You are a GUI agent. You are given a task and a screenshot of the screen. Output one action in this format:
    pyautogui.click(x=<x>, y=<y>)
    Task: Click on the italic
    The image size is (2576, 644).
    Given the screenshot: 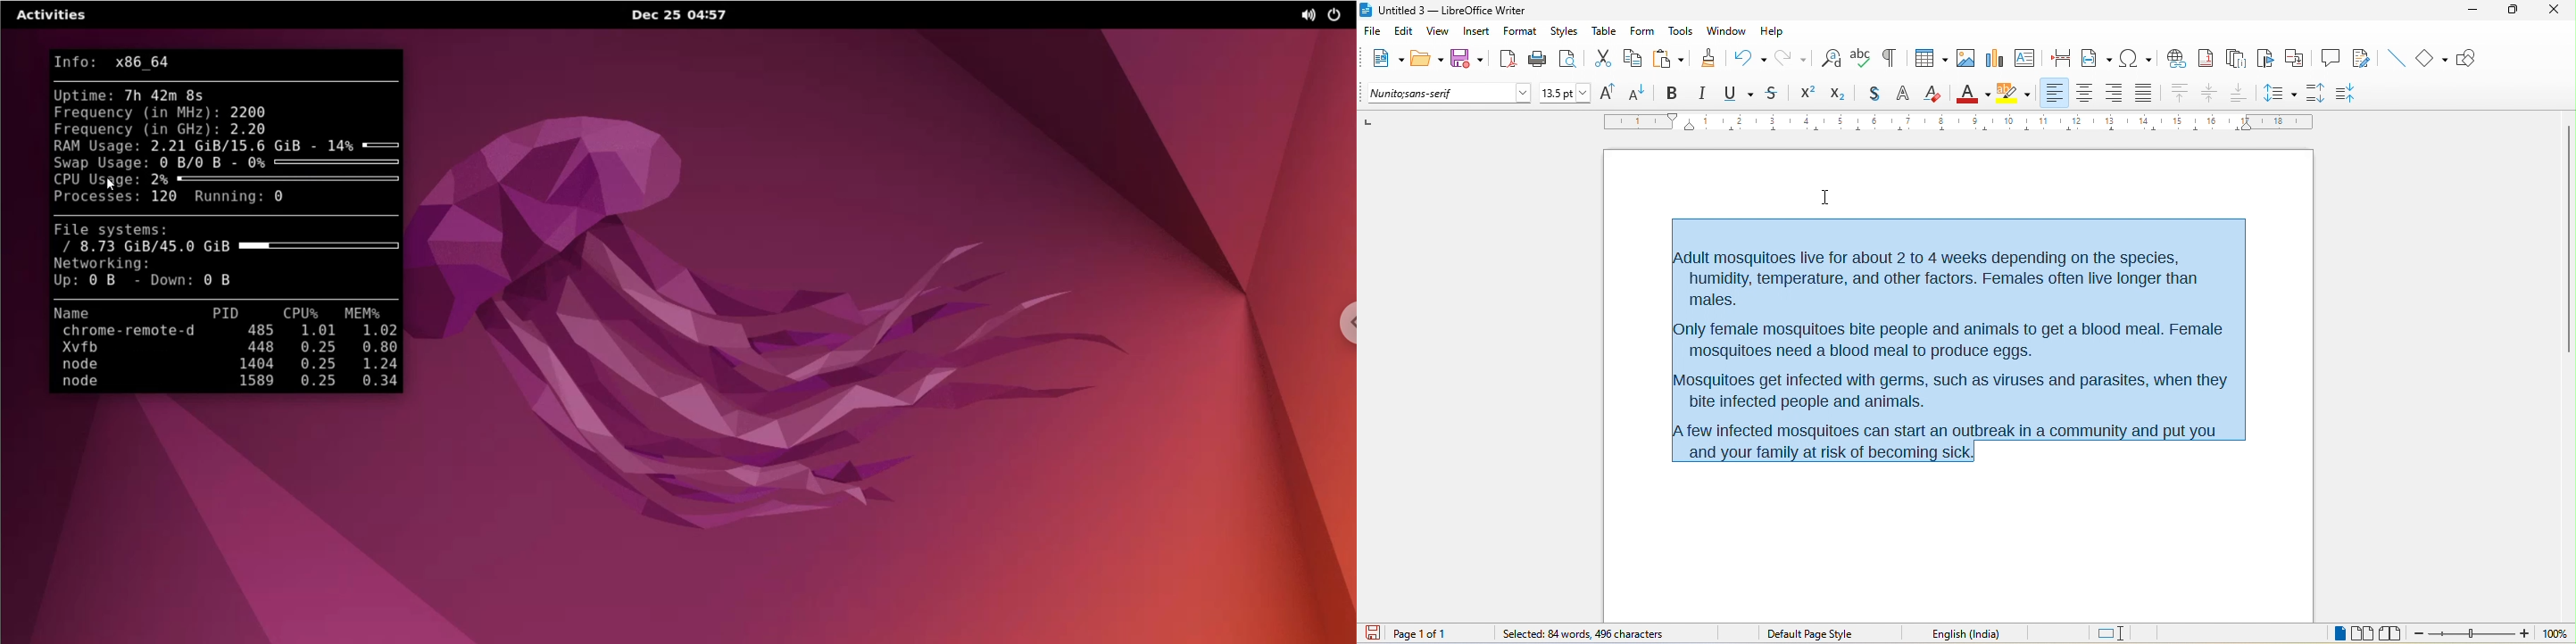 What is the action you would take?
    pyautogui.click(x=1701, y=94)
    